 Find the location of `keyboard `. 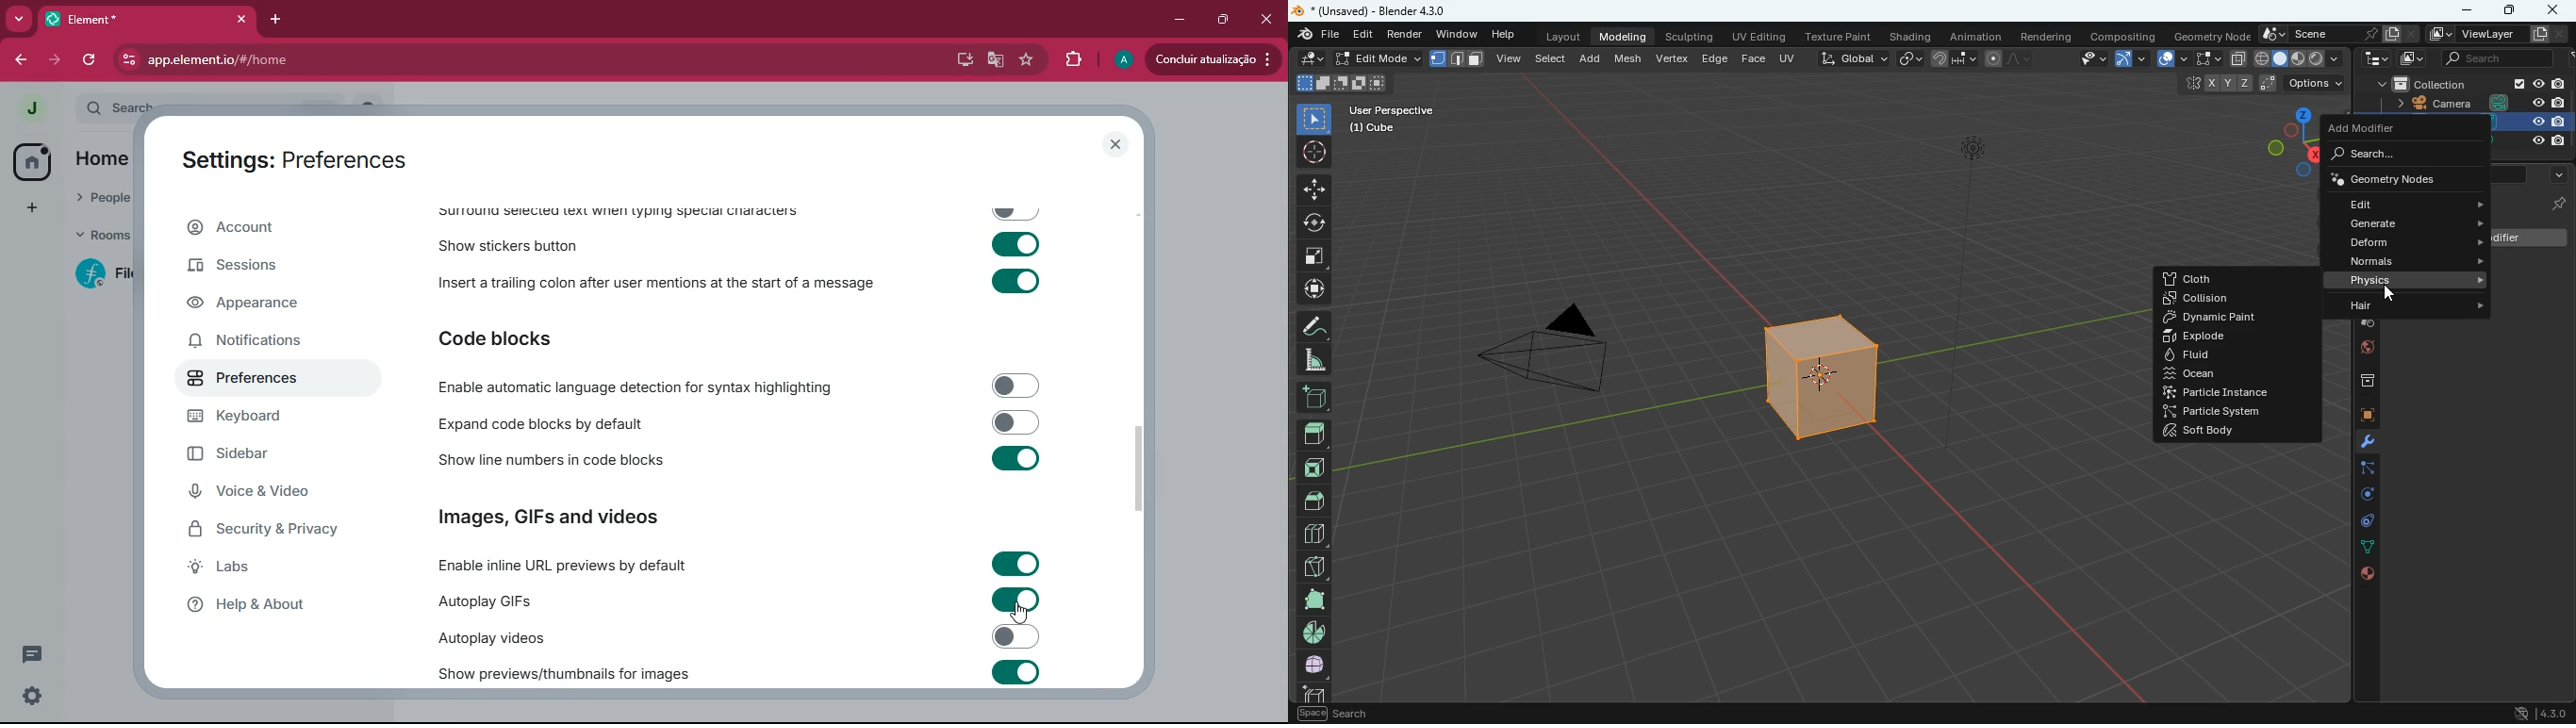

keyboard  is located at coordinates (267, 419).